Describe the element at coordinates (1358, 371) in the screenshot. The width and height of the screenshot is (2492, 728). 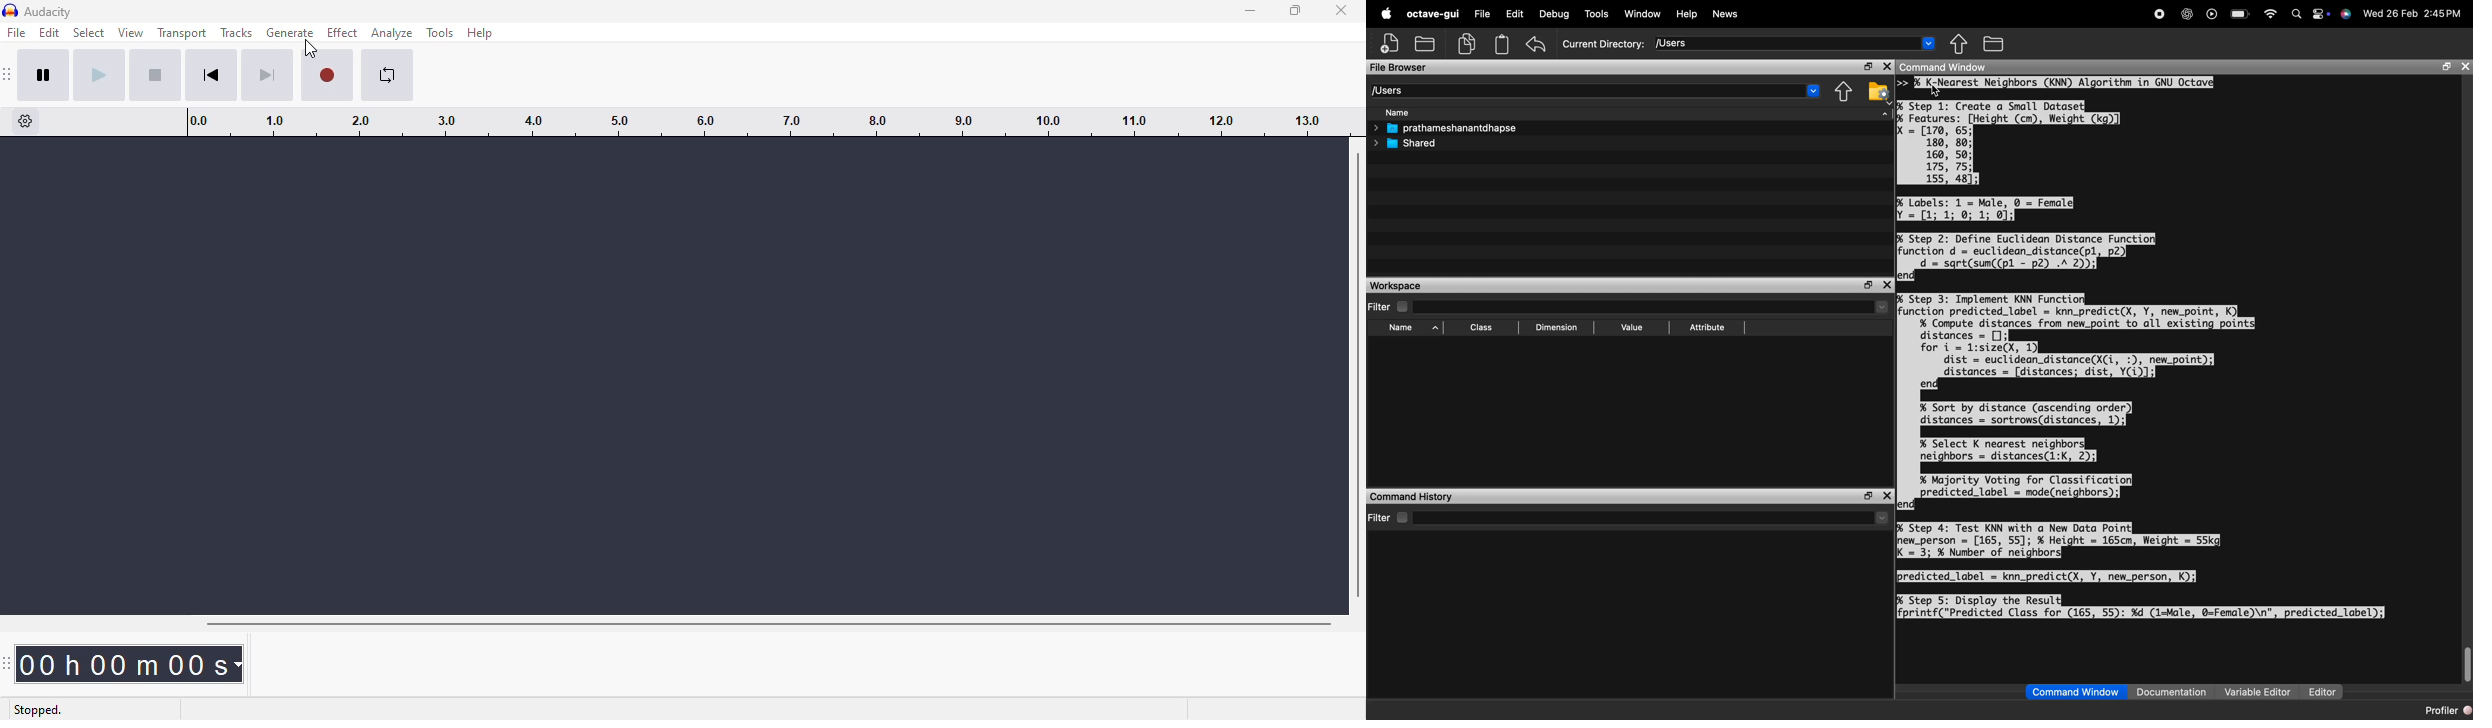
I see `vertical scroll bar` at that location.